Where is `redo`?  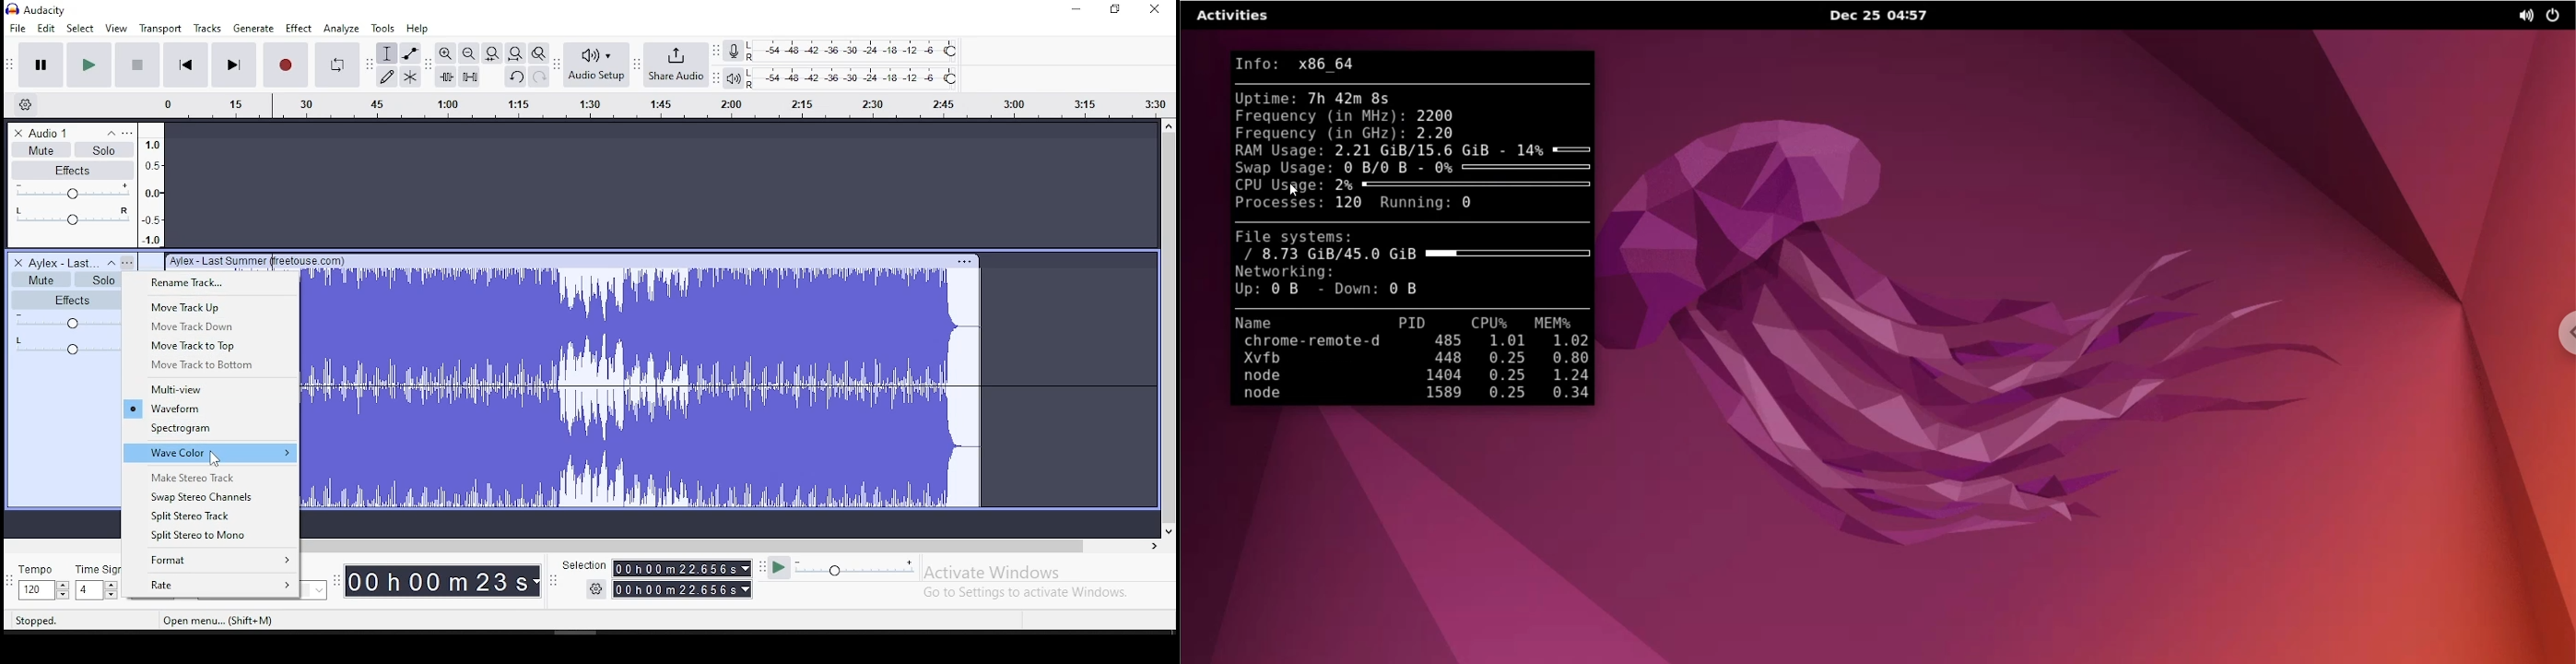
redo is located at coordinates (539, 77).